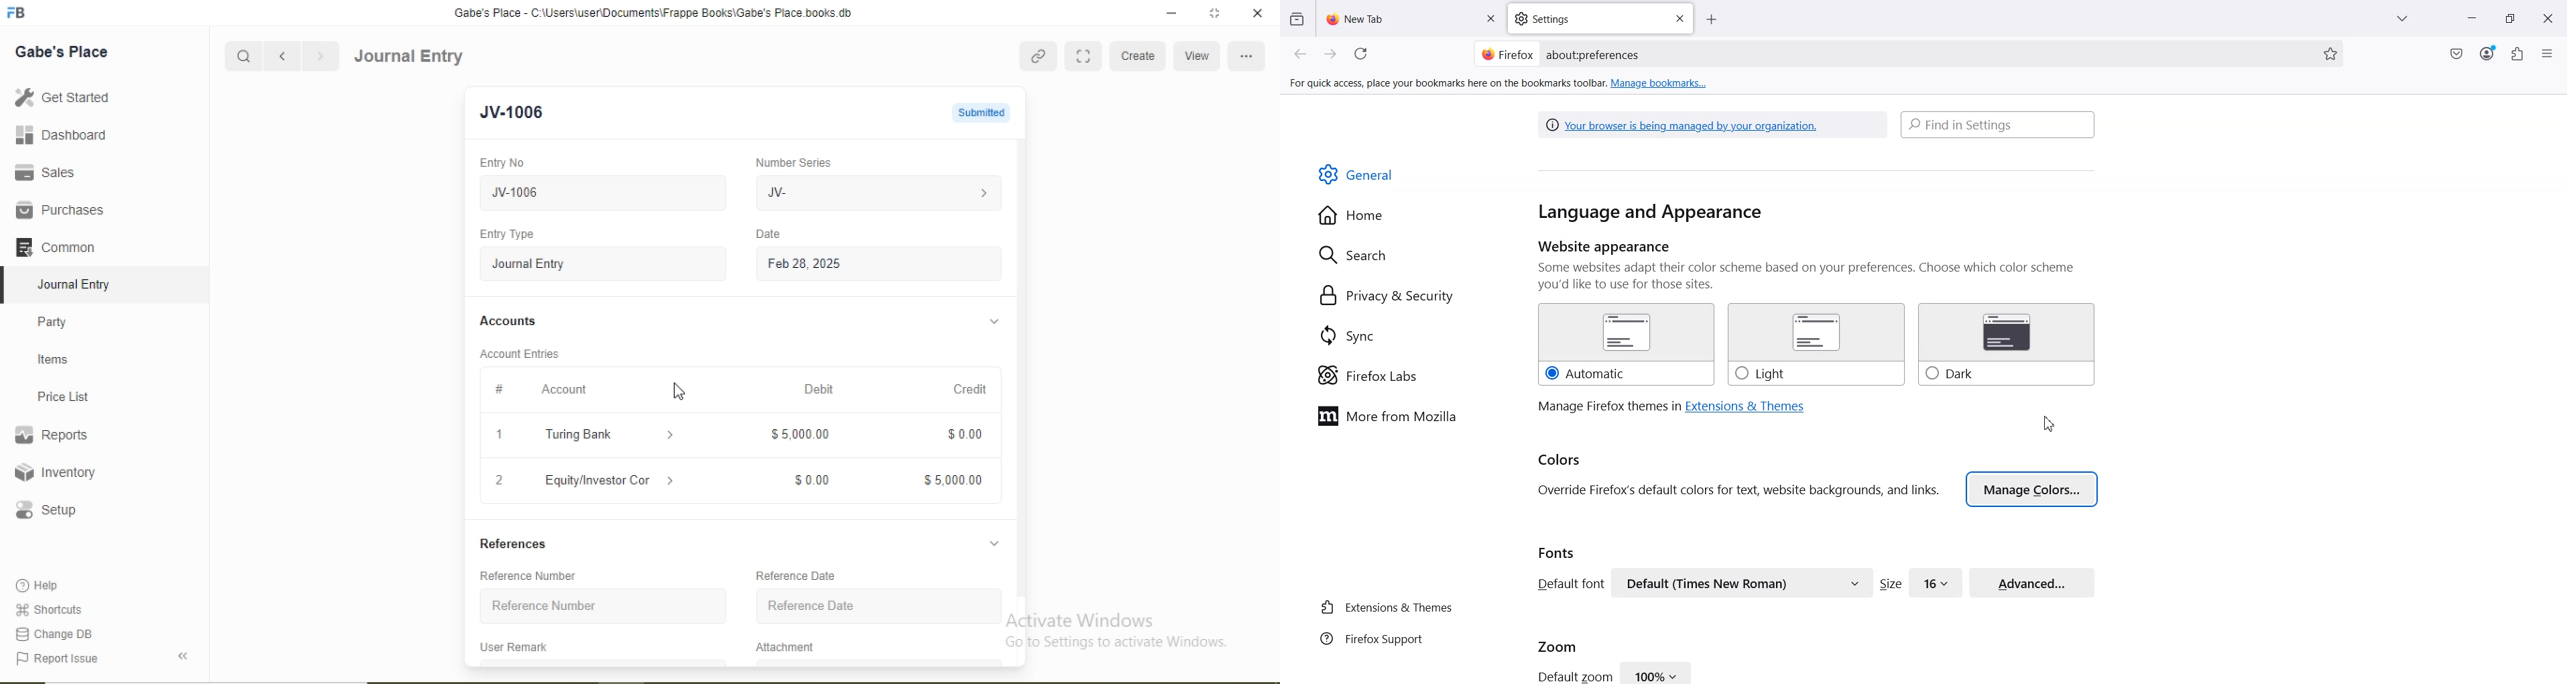 Image resolution: width=2576 pixels, height=700 pixels. What do you see at coordinates (1560, 461) in the screenshot?
I see `Colors` at bounding box center [1560, 461].